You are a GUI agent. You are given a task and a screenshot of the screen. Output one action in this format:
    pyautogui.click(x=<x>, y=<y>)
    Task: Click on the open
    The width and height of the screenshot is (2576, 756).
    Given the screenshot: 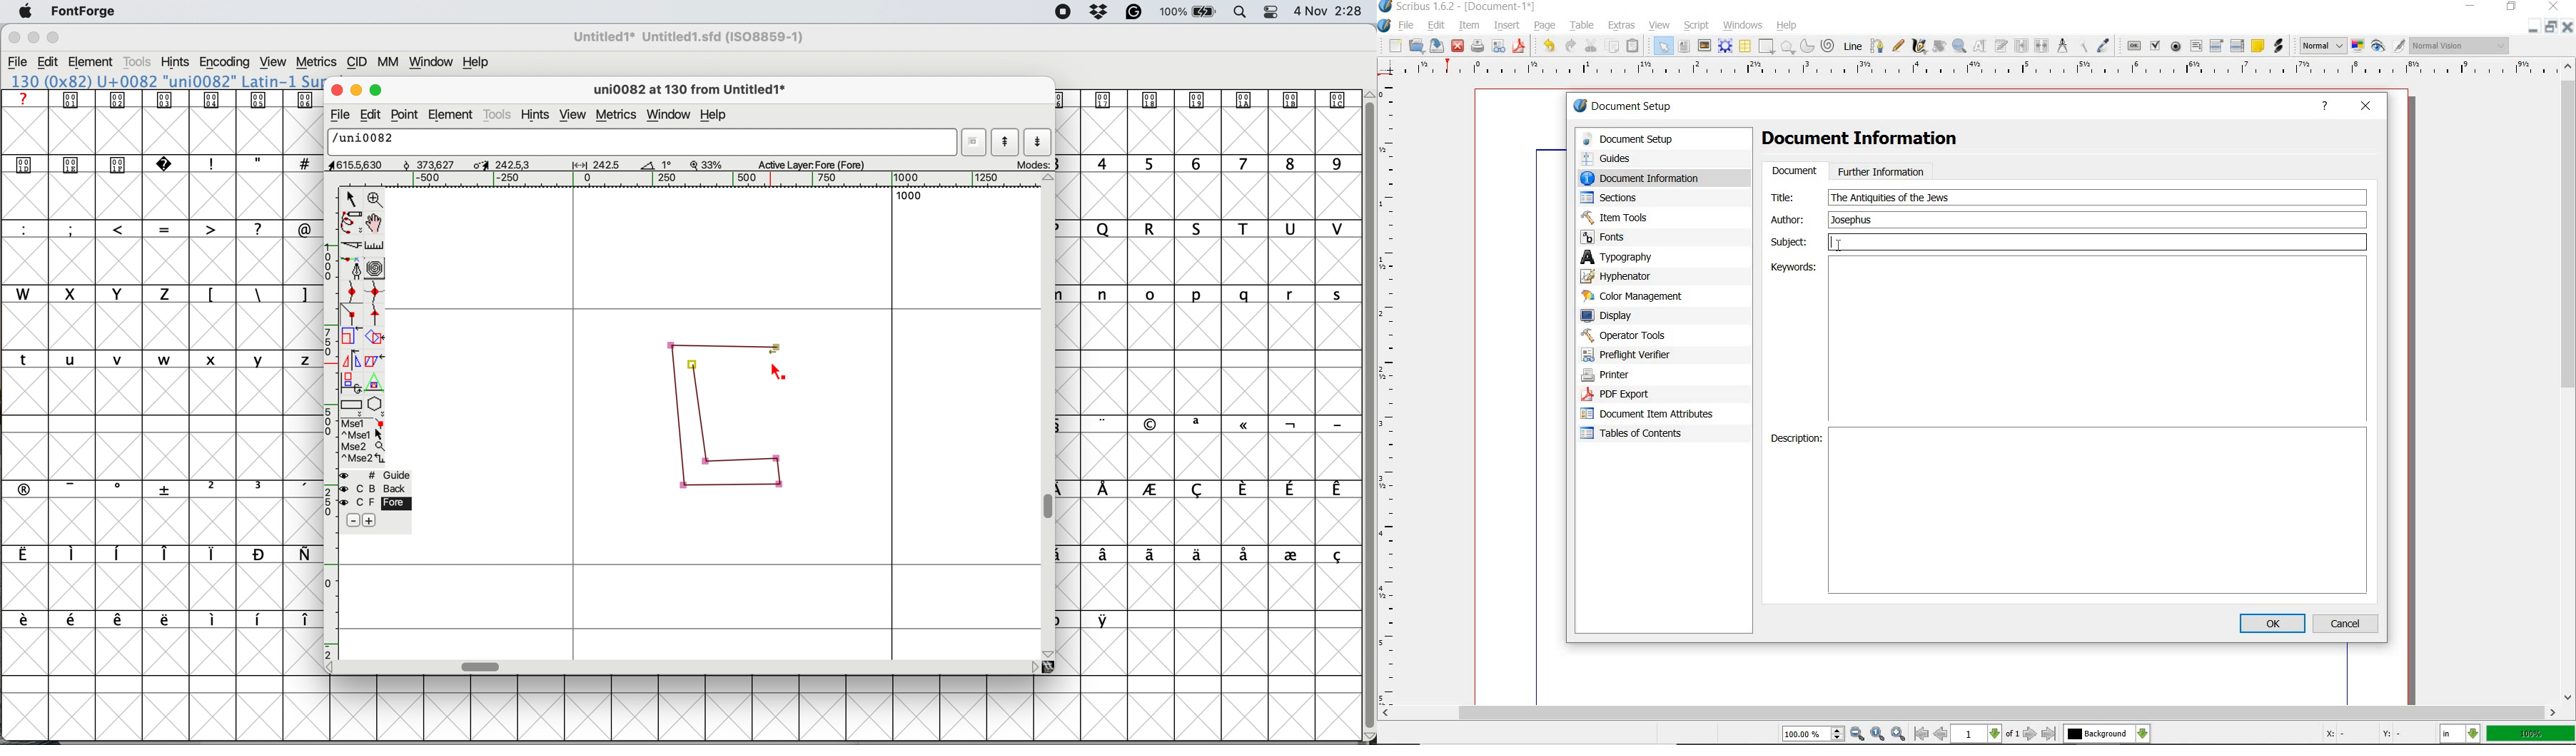 What is the action you would take?
    pyautogui.click(x=1417, y=46)
    